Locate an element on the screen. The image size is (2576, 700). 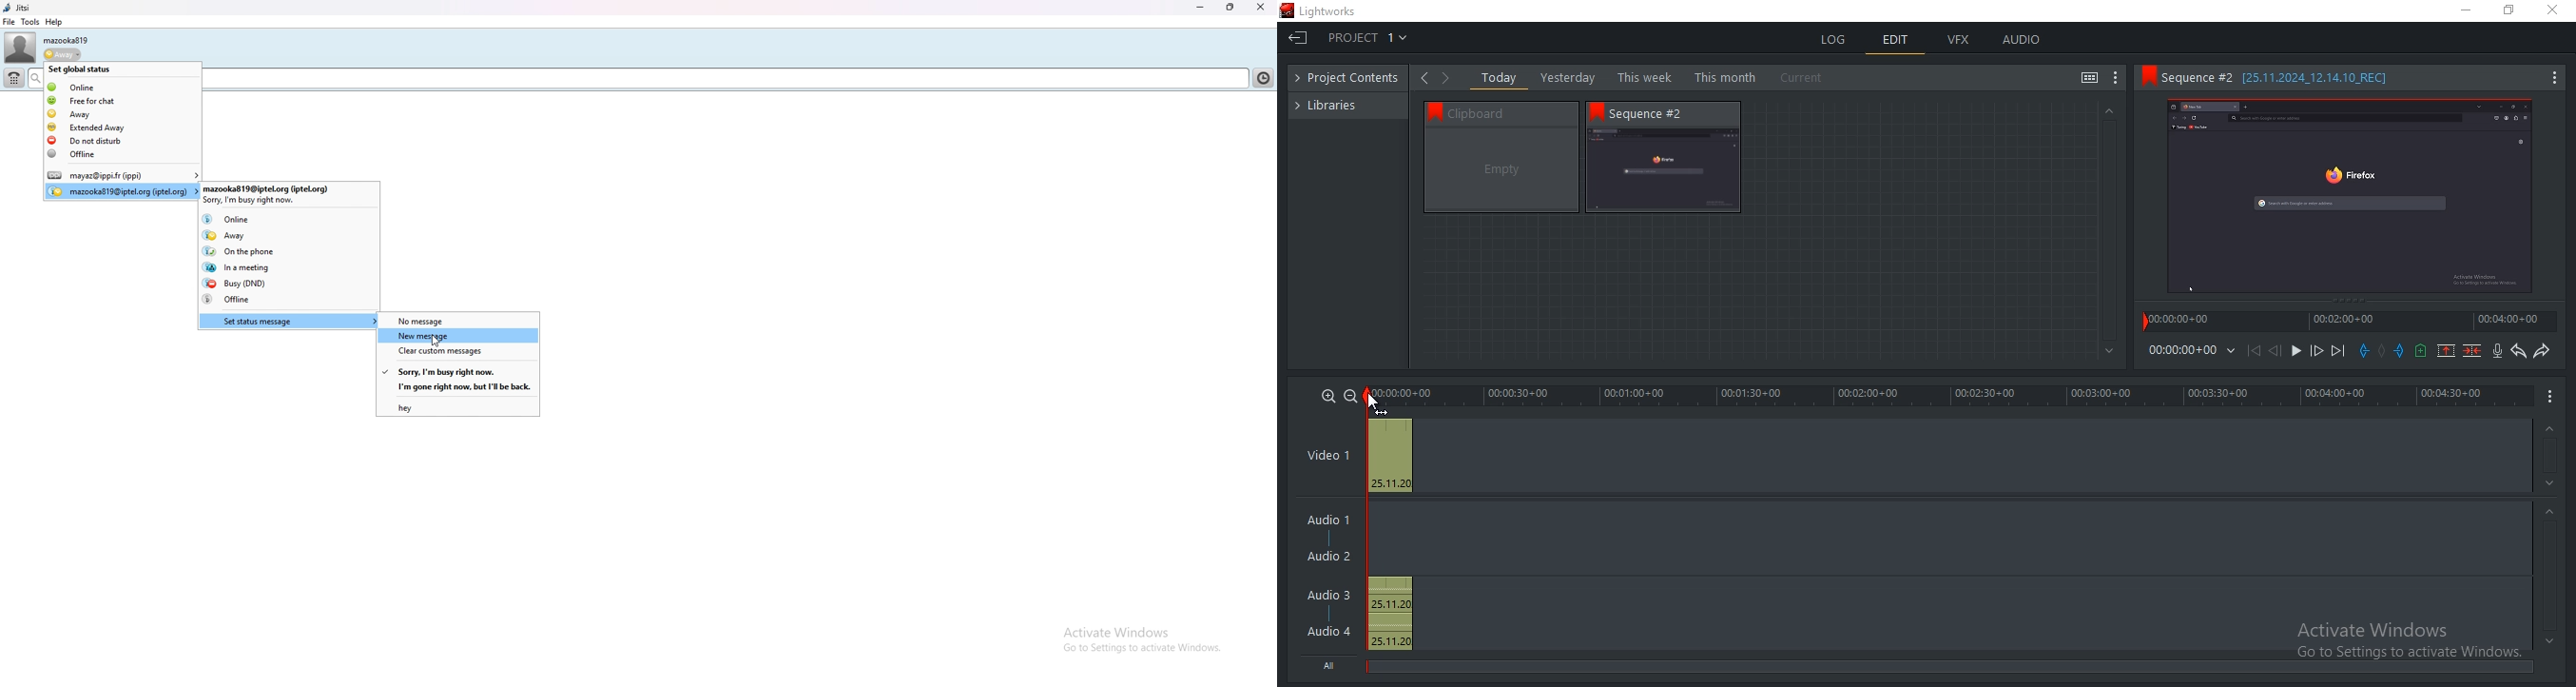
vfx is located at coordinates (1958, 40).